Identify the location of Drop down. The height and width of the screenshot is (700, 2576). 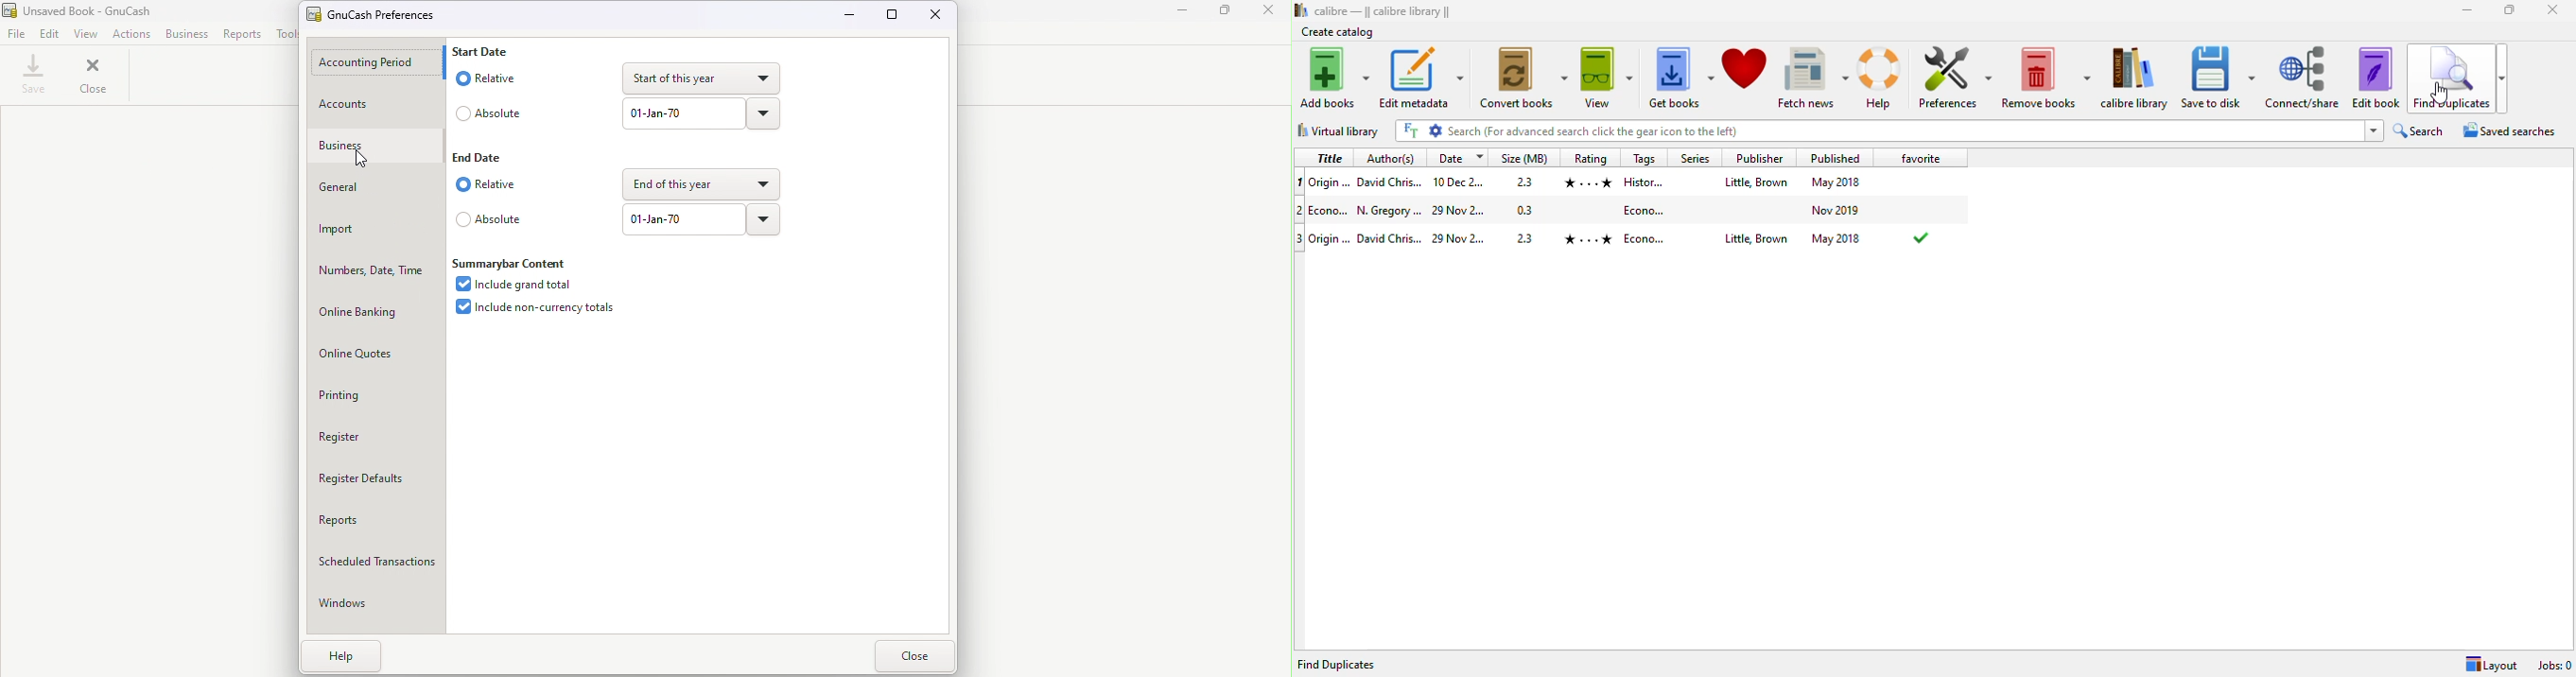
(766, 219).